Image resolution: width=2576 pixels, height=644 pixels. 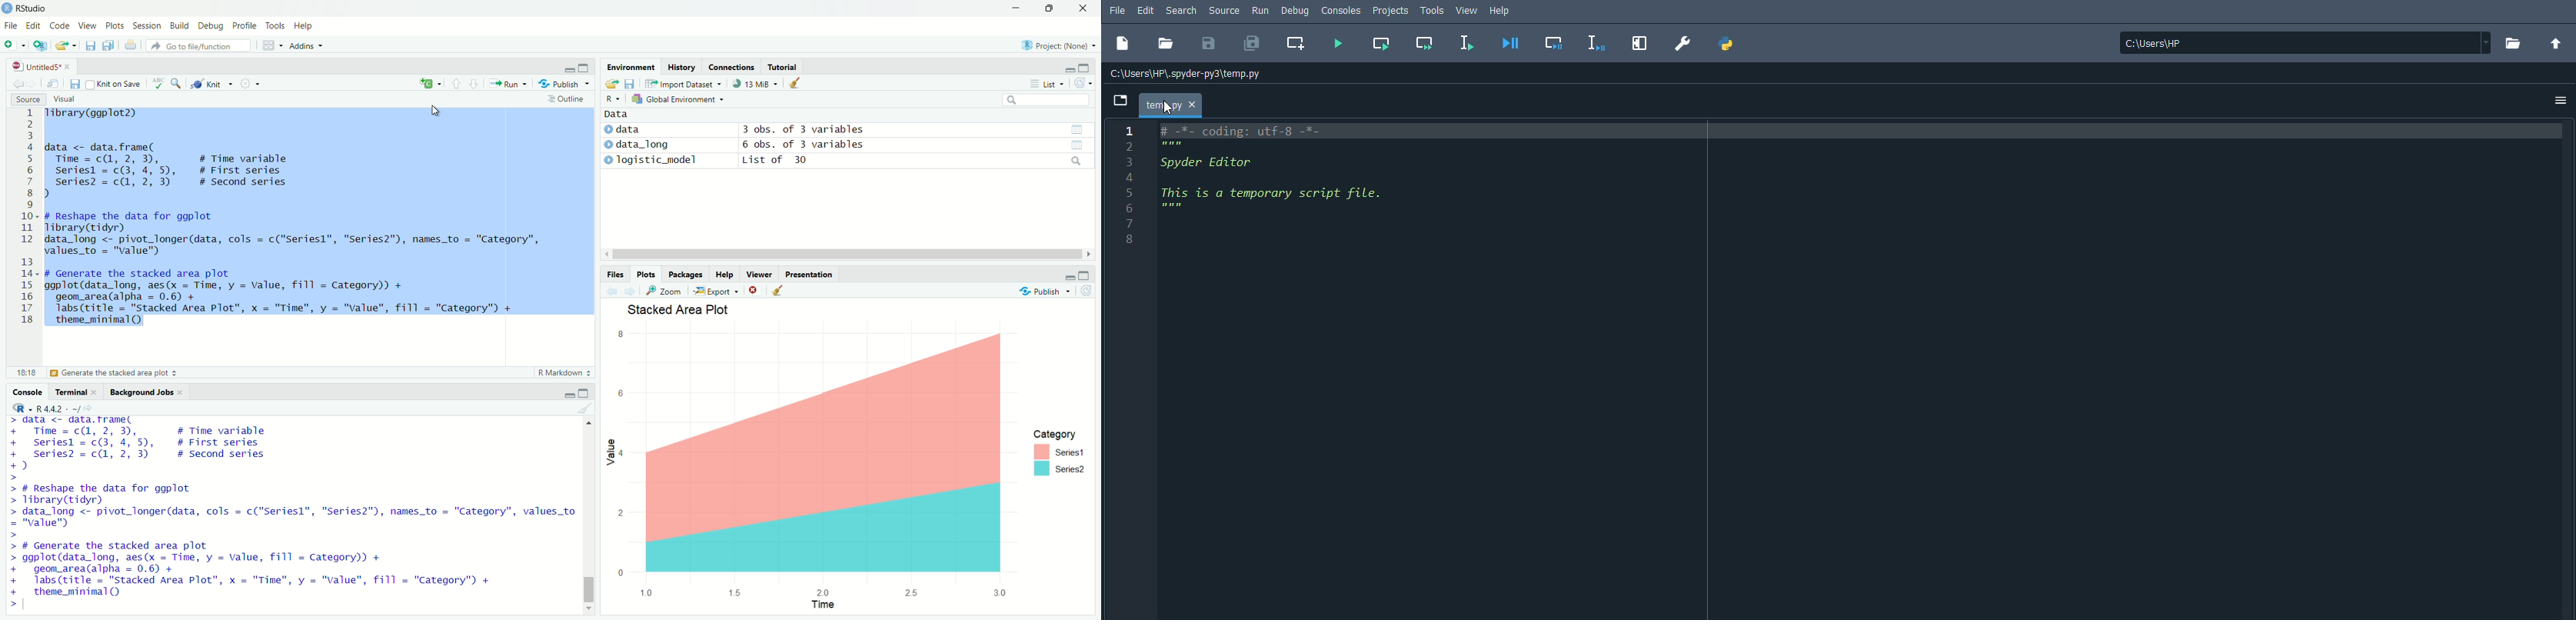 I want to click on maximise, so click(x=1085, y=273).